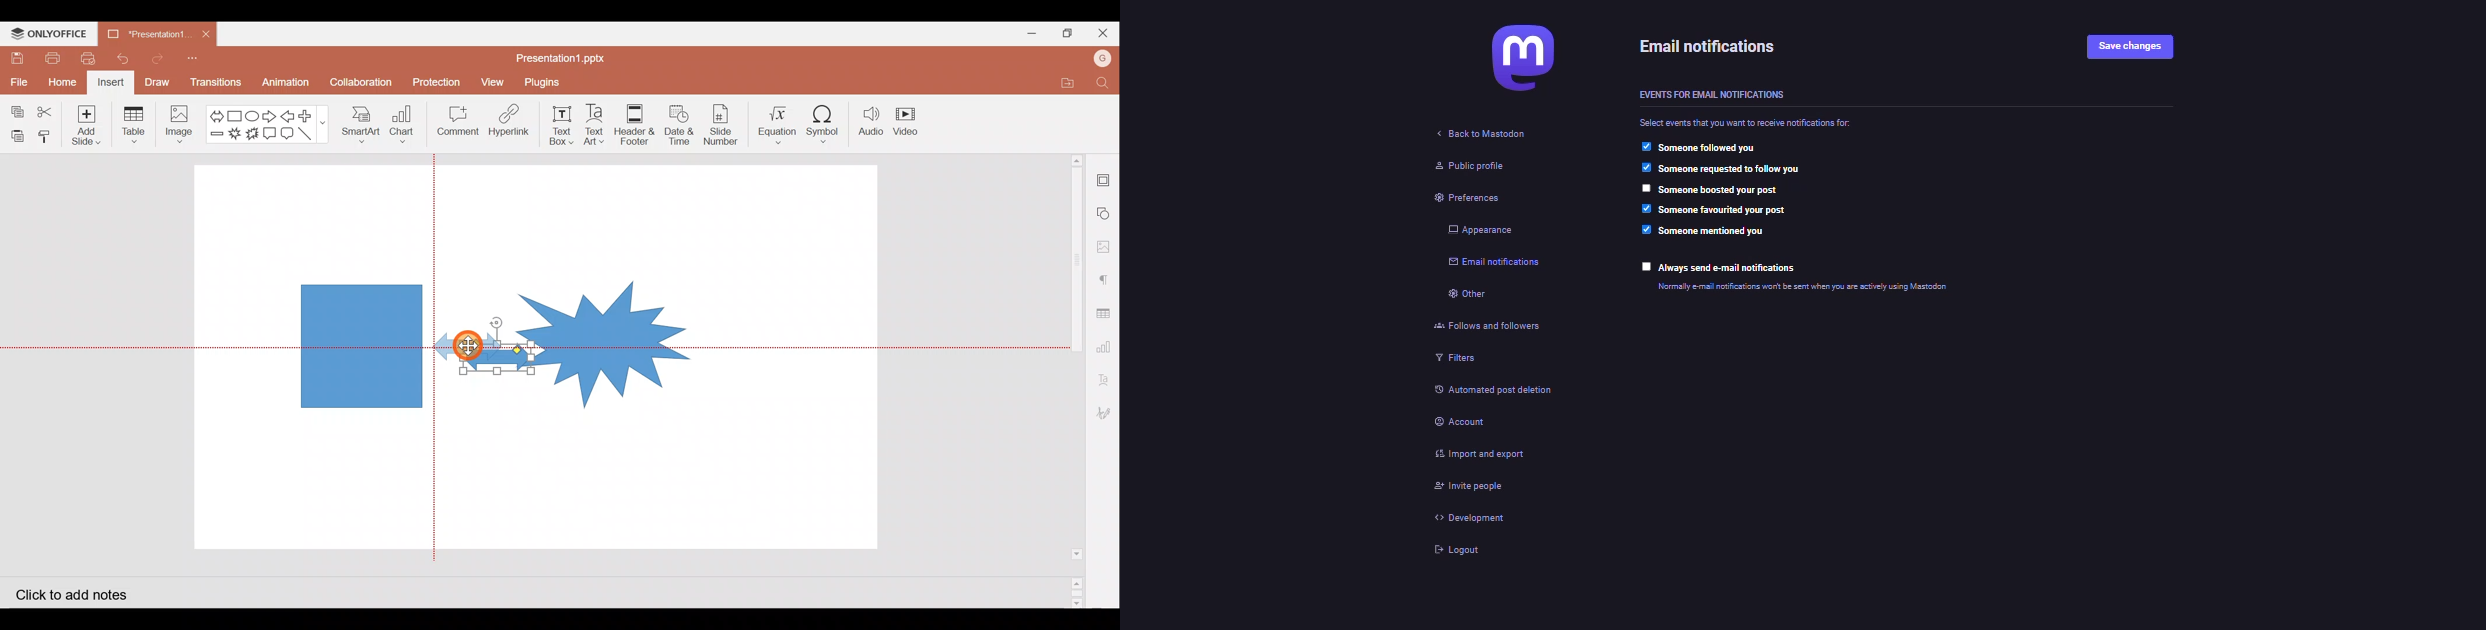 The width and height of the screenshot is (2492, 644). Describe the element at coordinates (1102, 60) in the screenshot. I see `Account name` at that location.